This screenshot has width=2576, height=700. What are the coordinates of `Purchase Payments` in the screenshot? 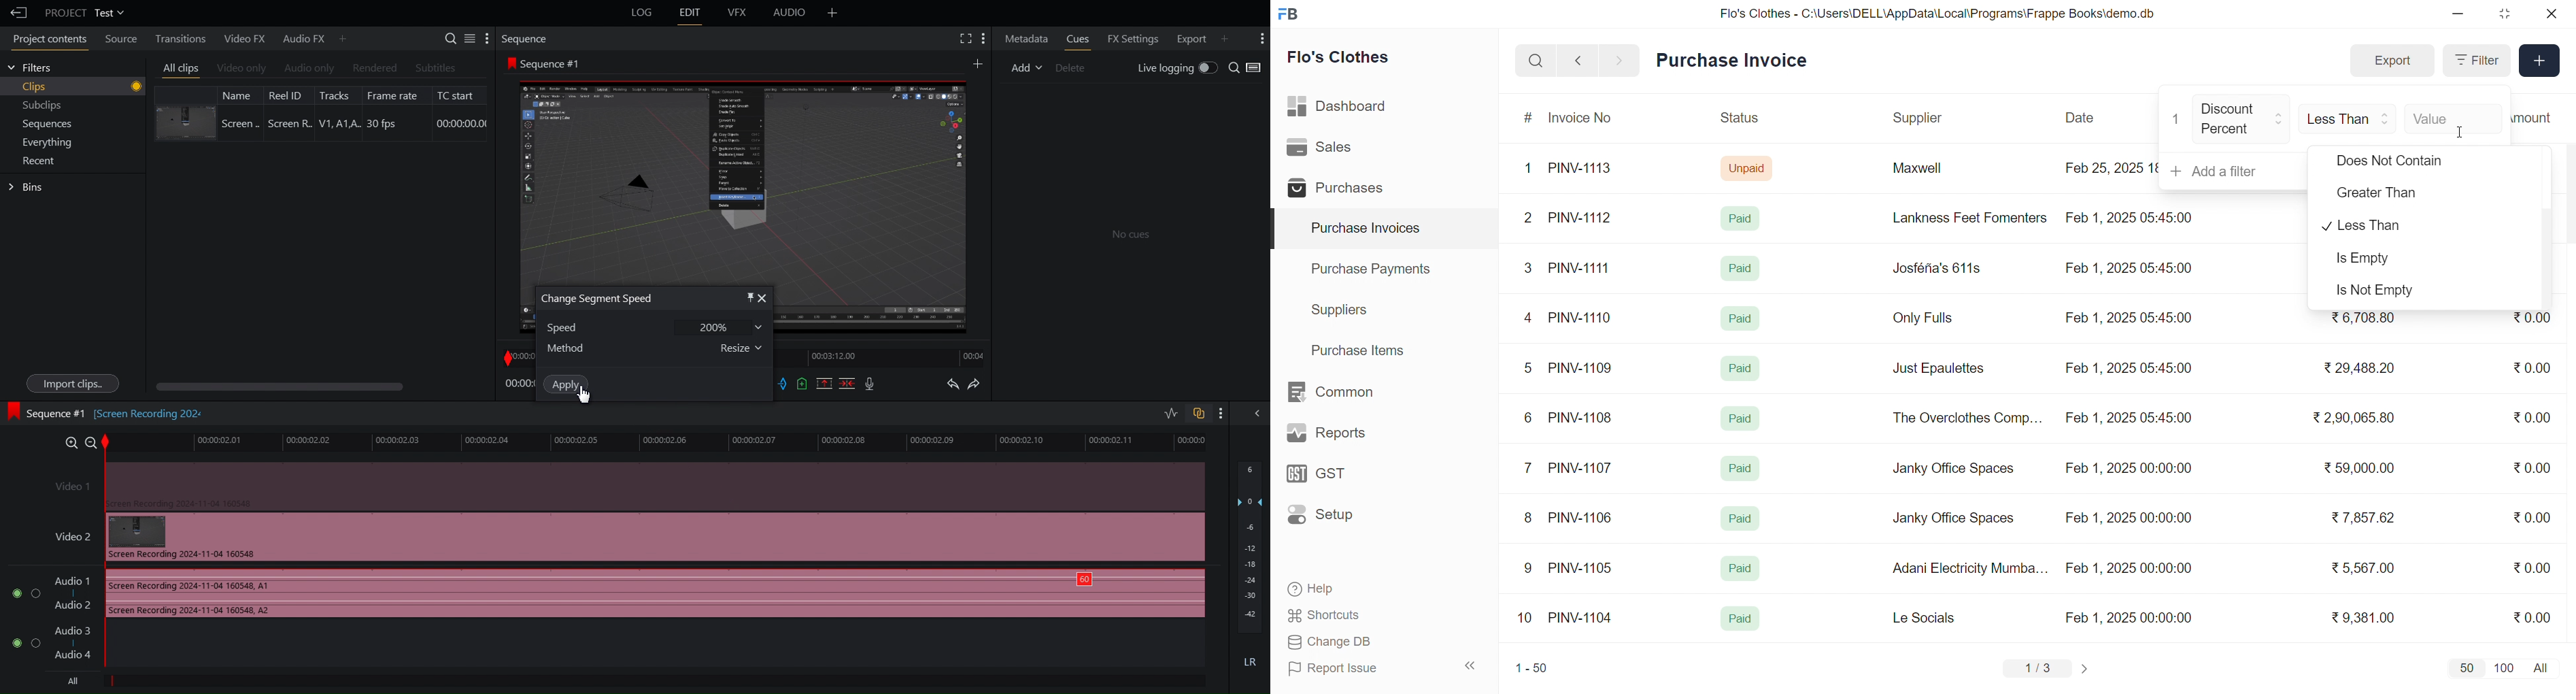 It's located at (1375, 268).